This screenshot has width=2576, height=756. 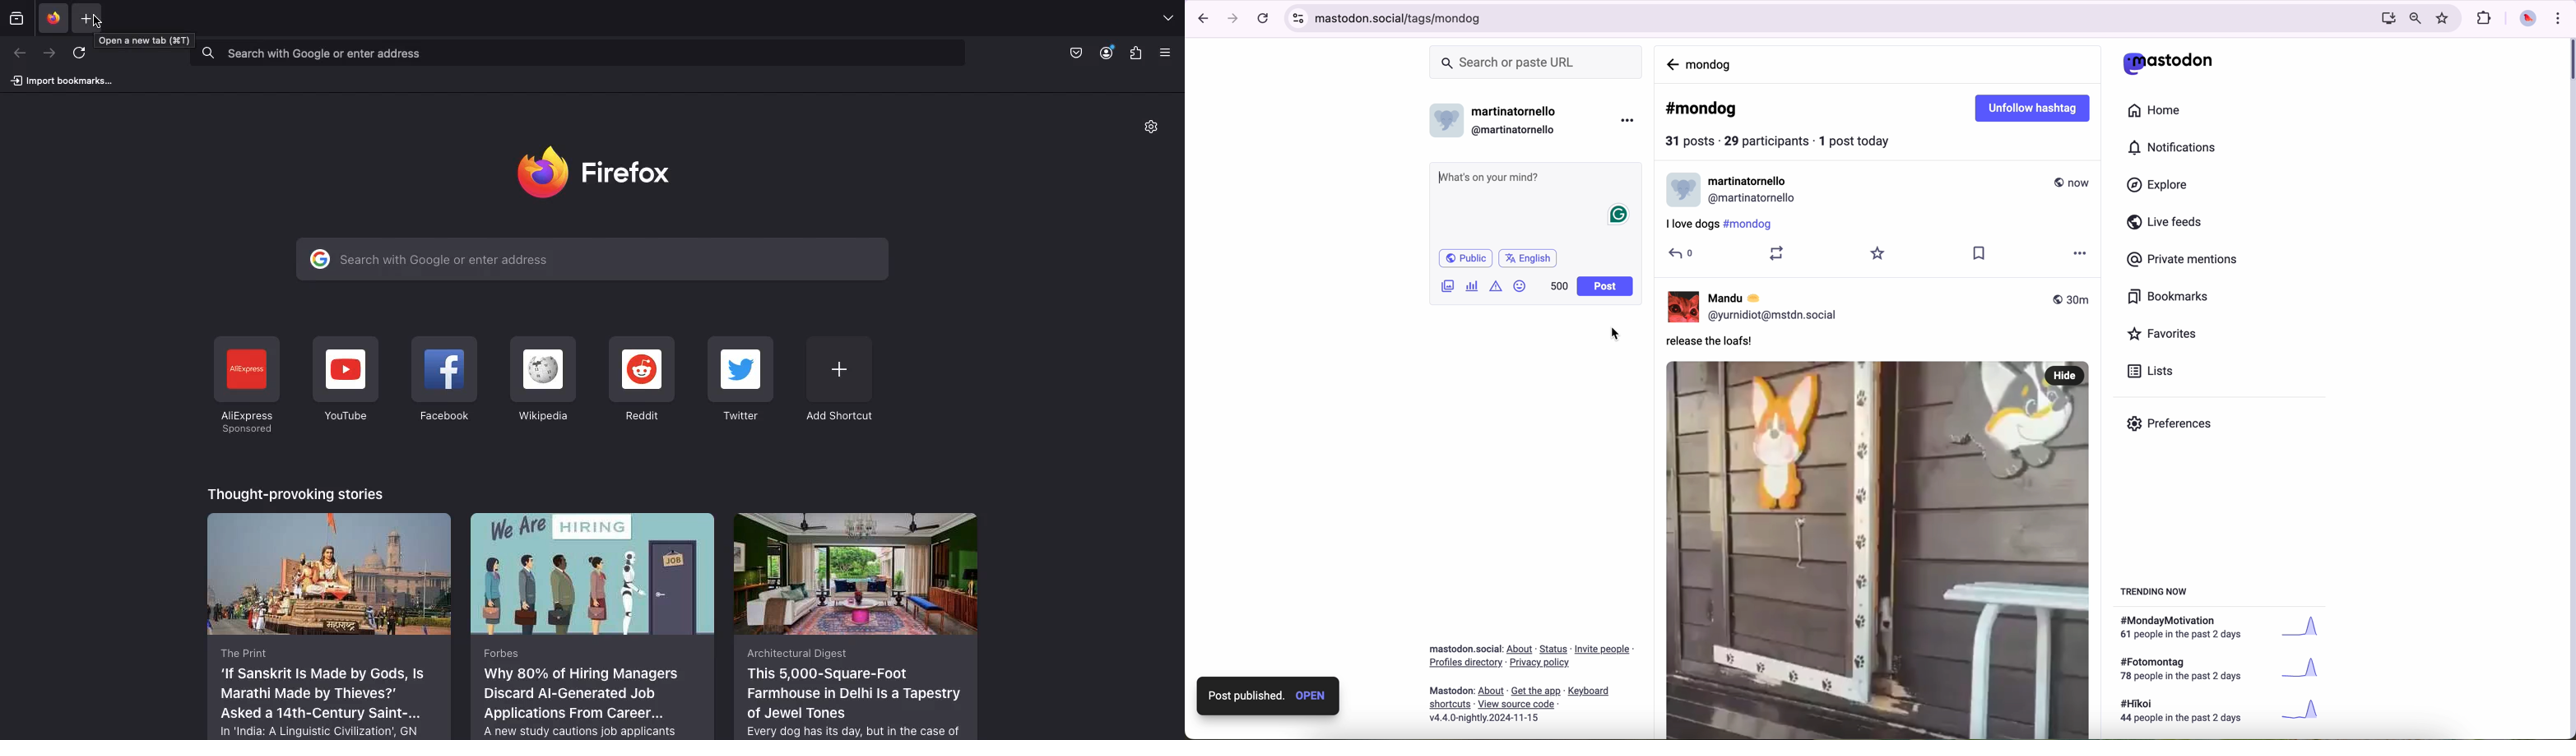 I want to click on gif, so click(x=1878, y=452).